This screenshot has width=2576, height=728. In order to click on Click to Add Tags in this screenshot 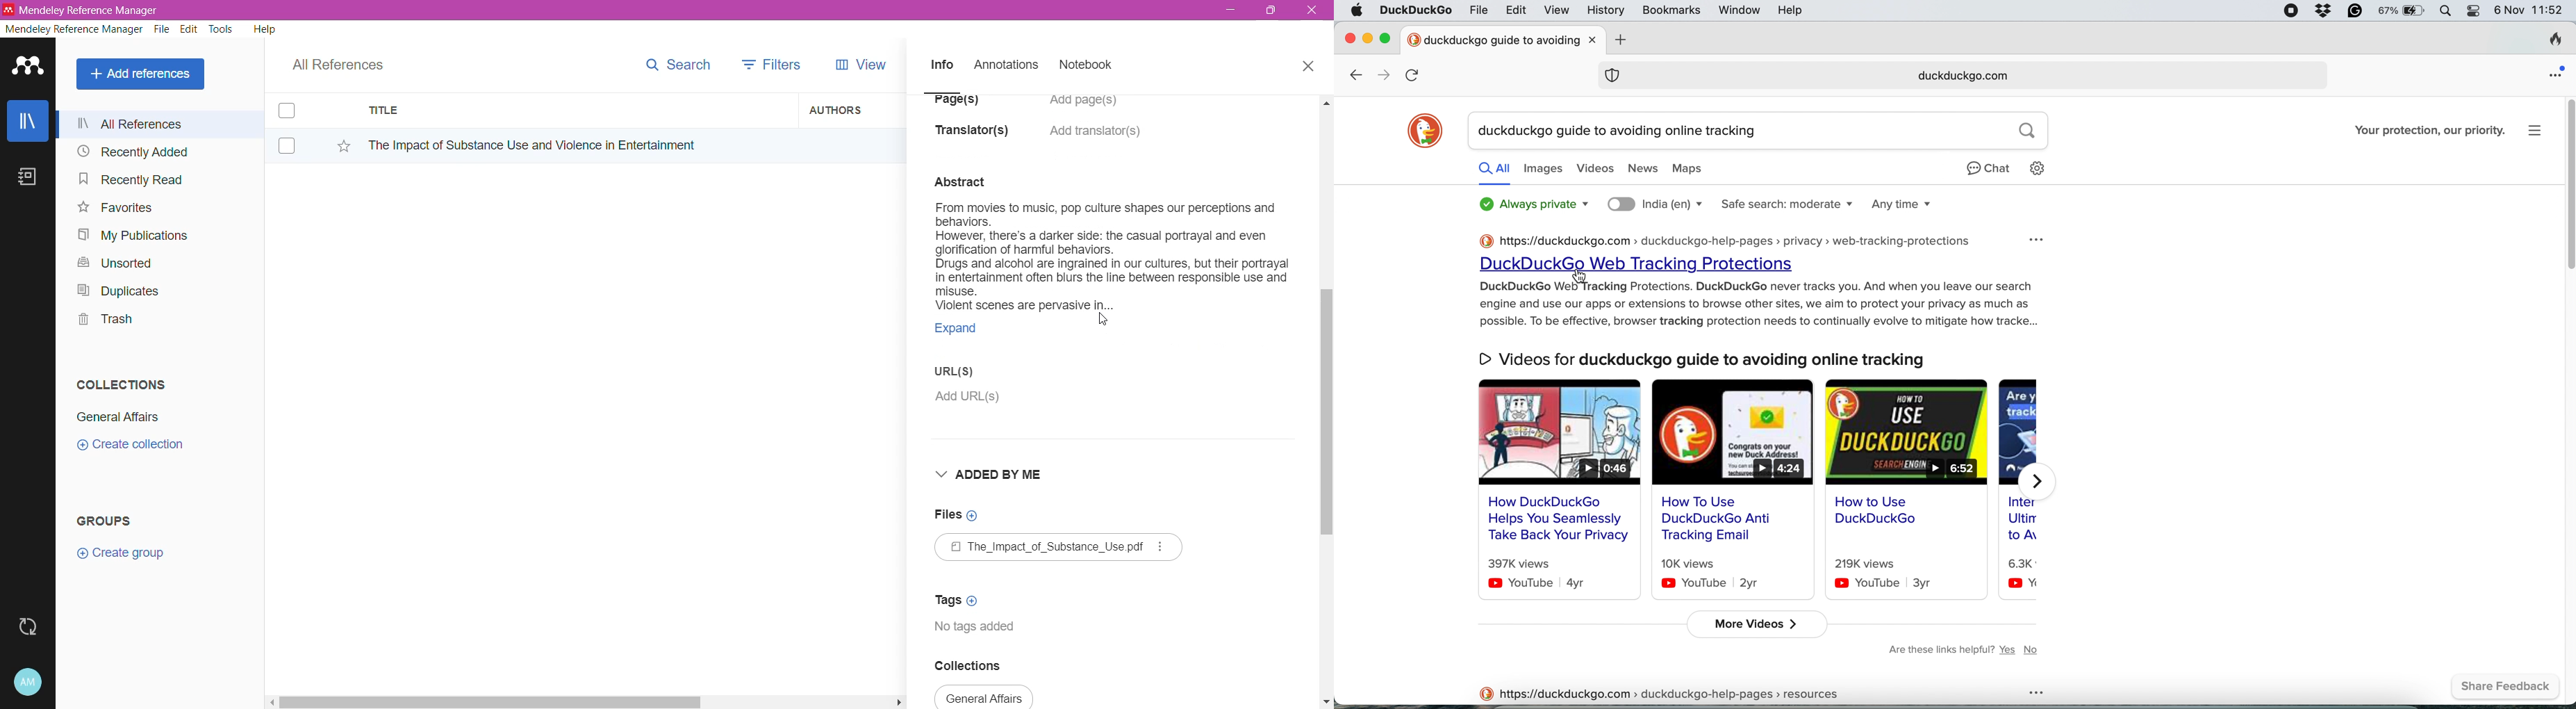, I will do `click(964, 602)`.